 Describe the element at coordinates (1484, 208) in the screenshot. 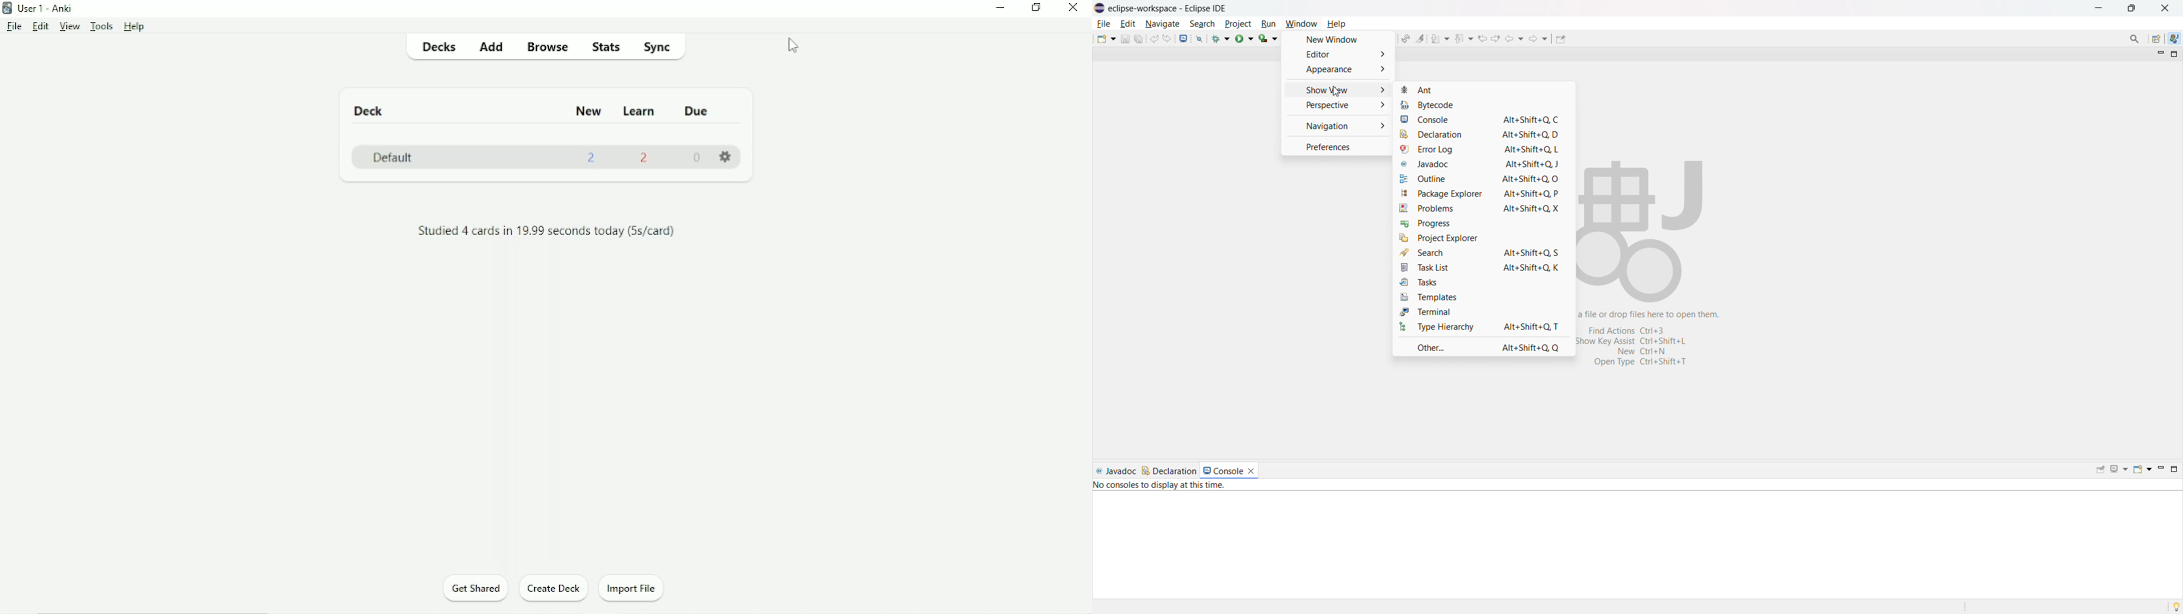

I see `problems` at that location.